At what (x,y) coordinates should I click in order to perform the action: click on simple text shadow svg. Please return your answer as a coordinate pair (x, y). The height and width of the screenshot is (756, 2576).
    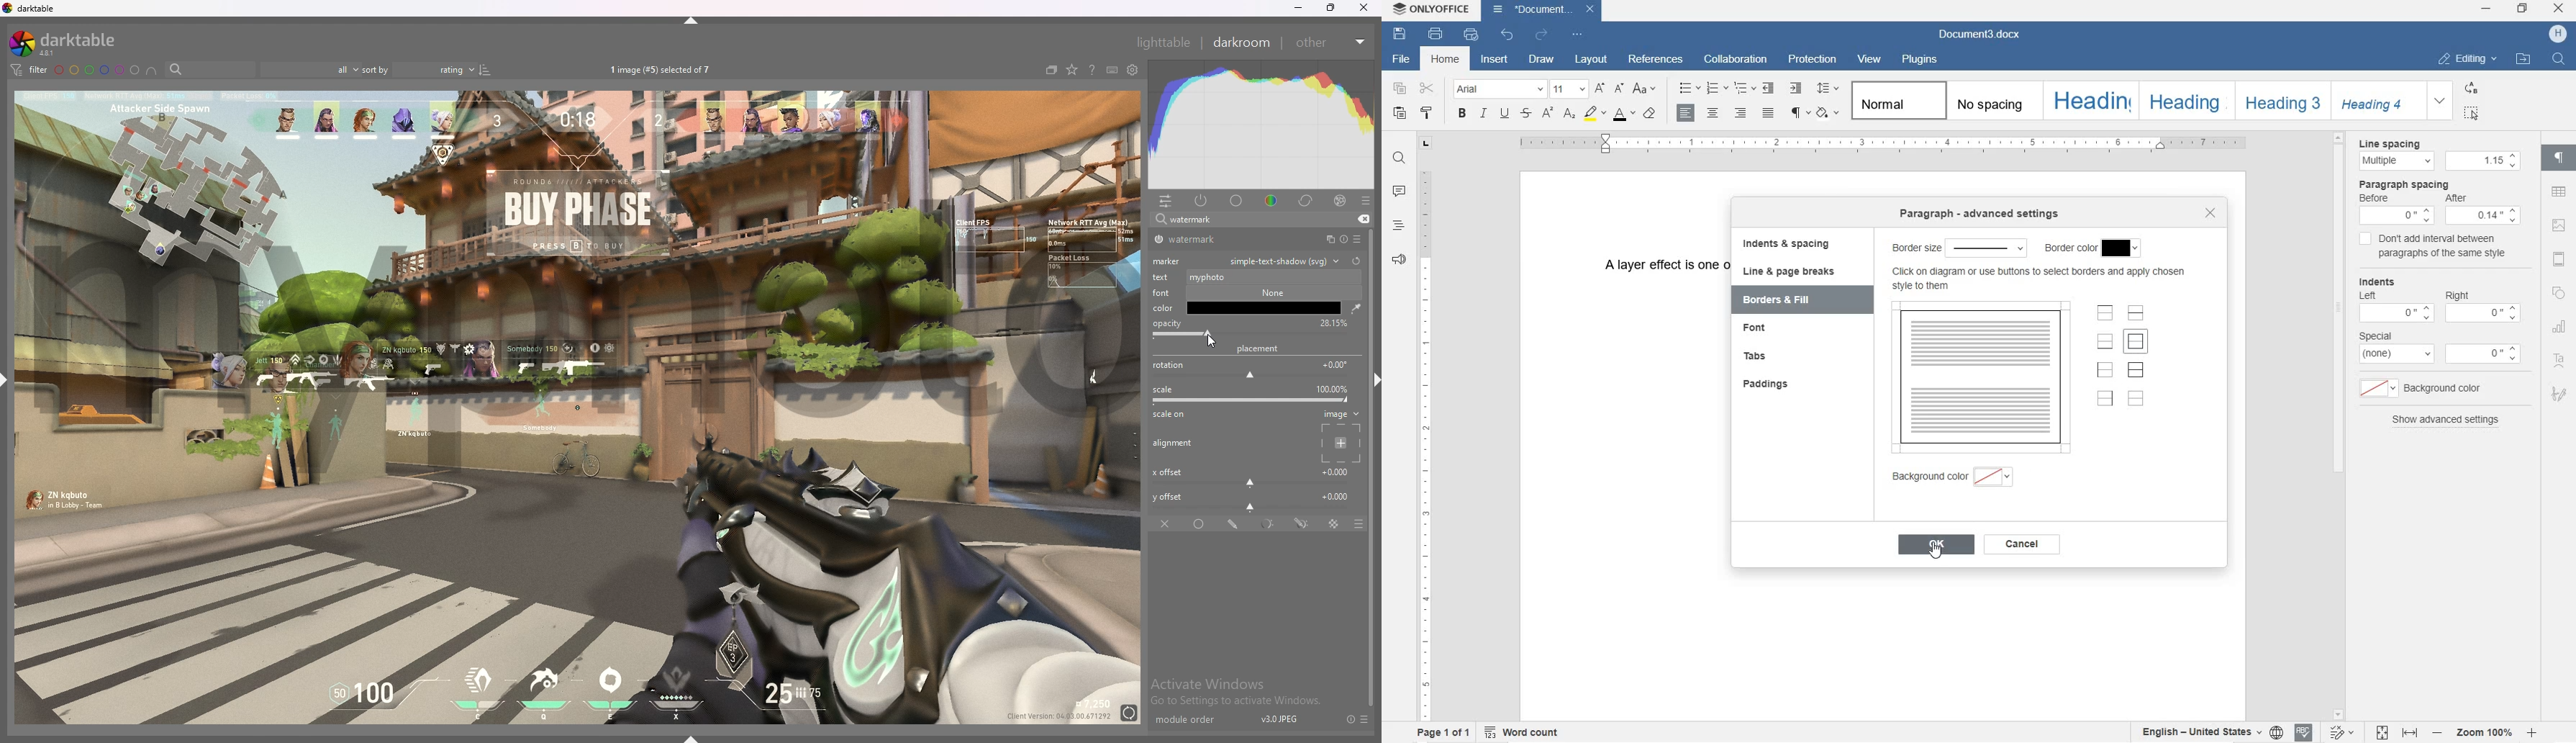
    Looking at the image, I should click on (1285, 261).